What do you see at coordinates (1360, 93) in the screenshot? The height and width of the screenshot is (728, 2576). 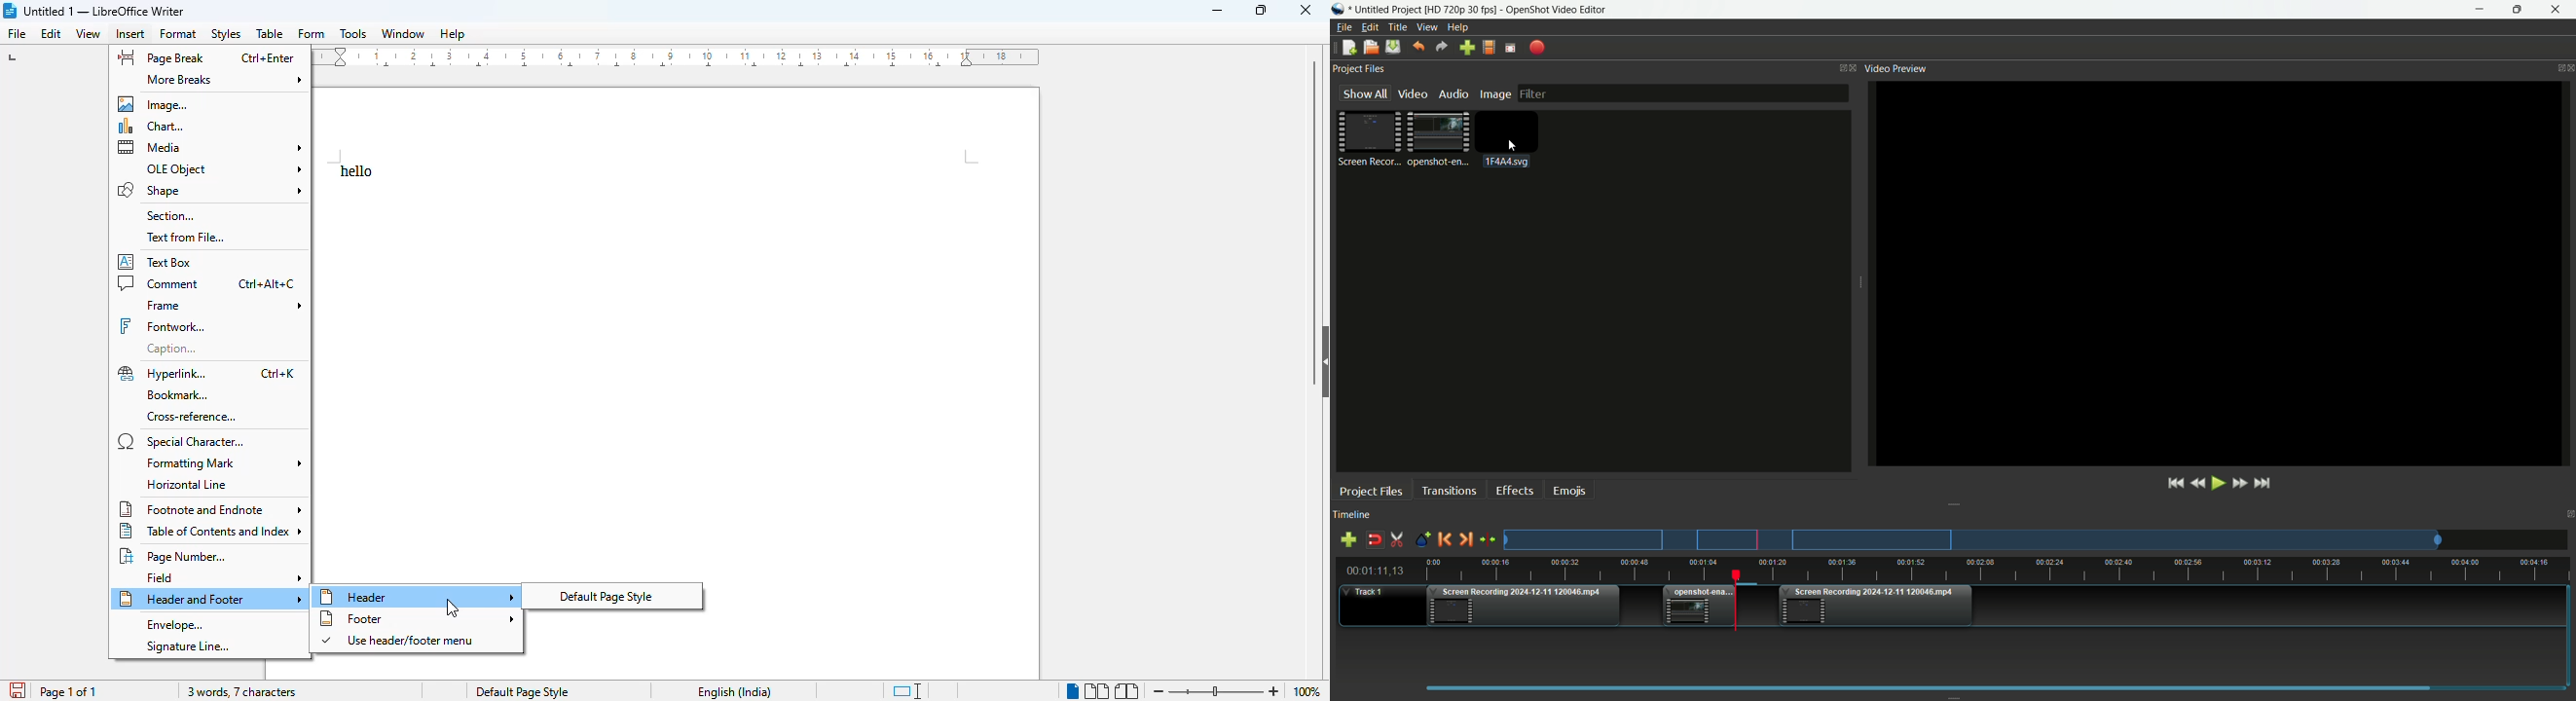 I see `Show all` at bounding box center [1360, 93].